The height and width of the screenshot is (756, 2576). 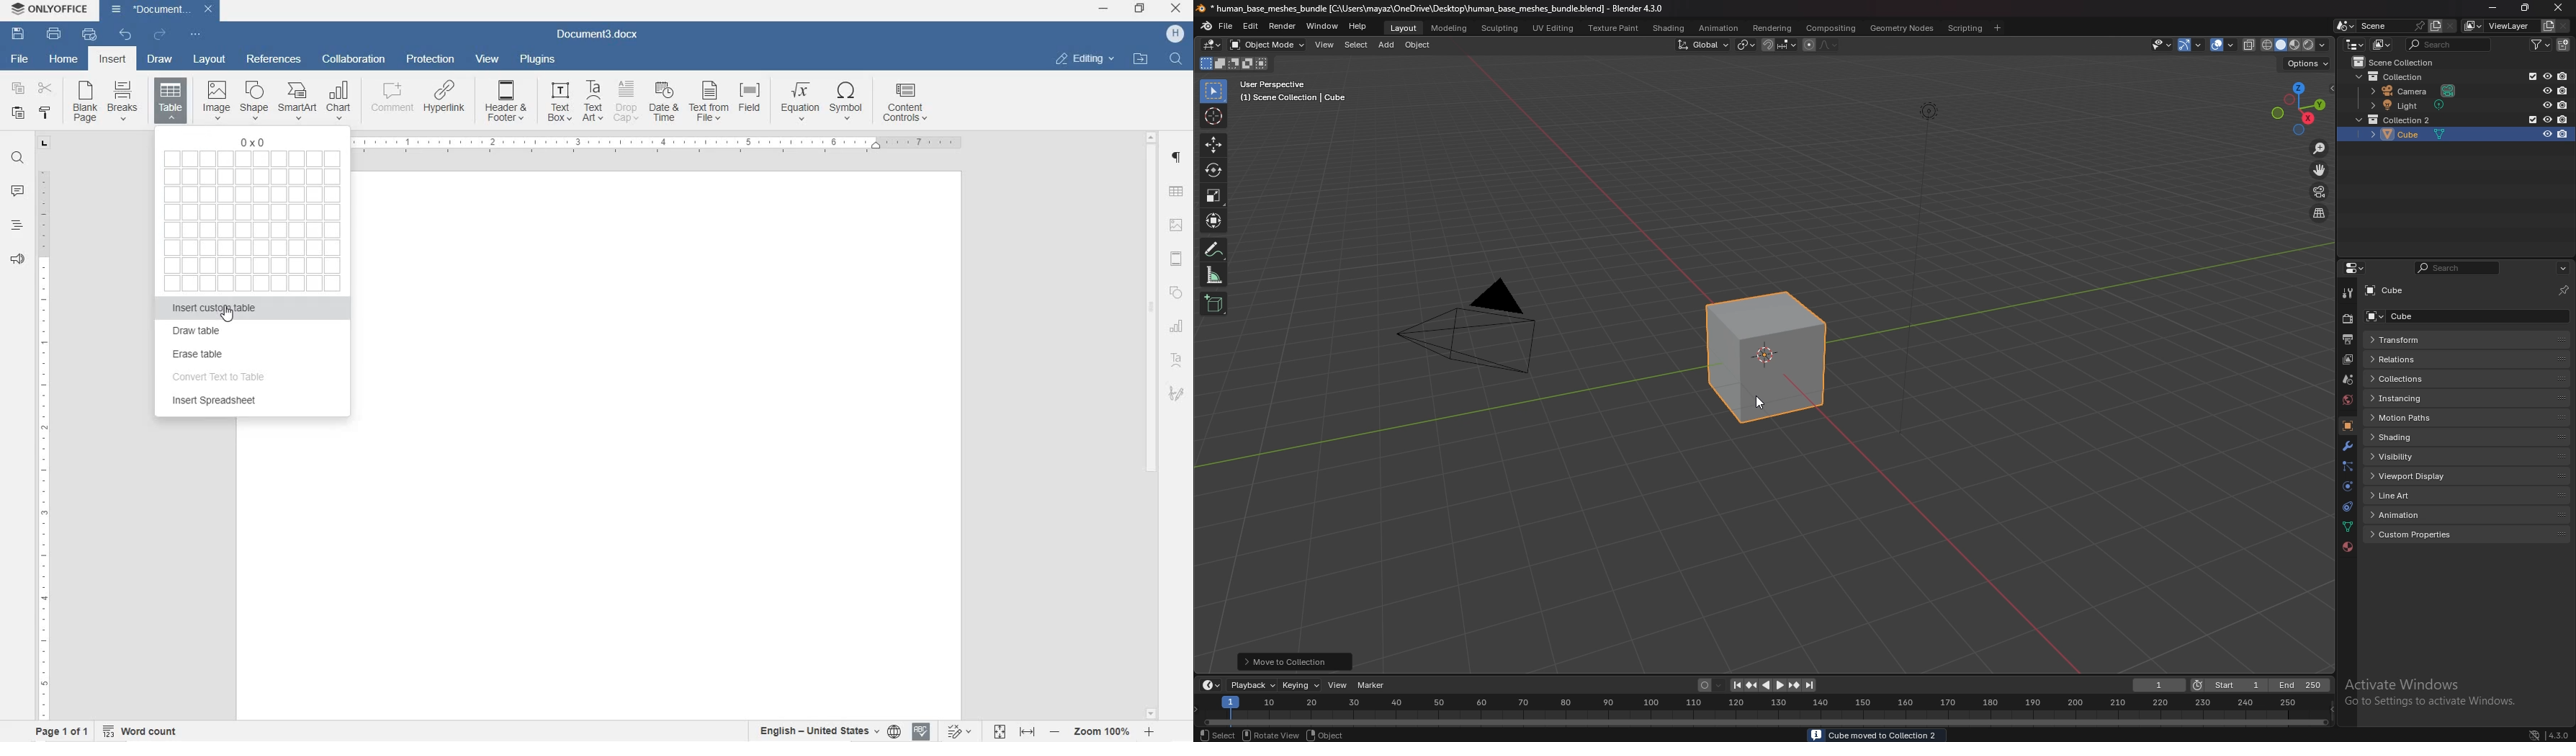 I want to click on open file location, so click(x=1141, y=60).